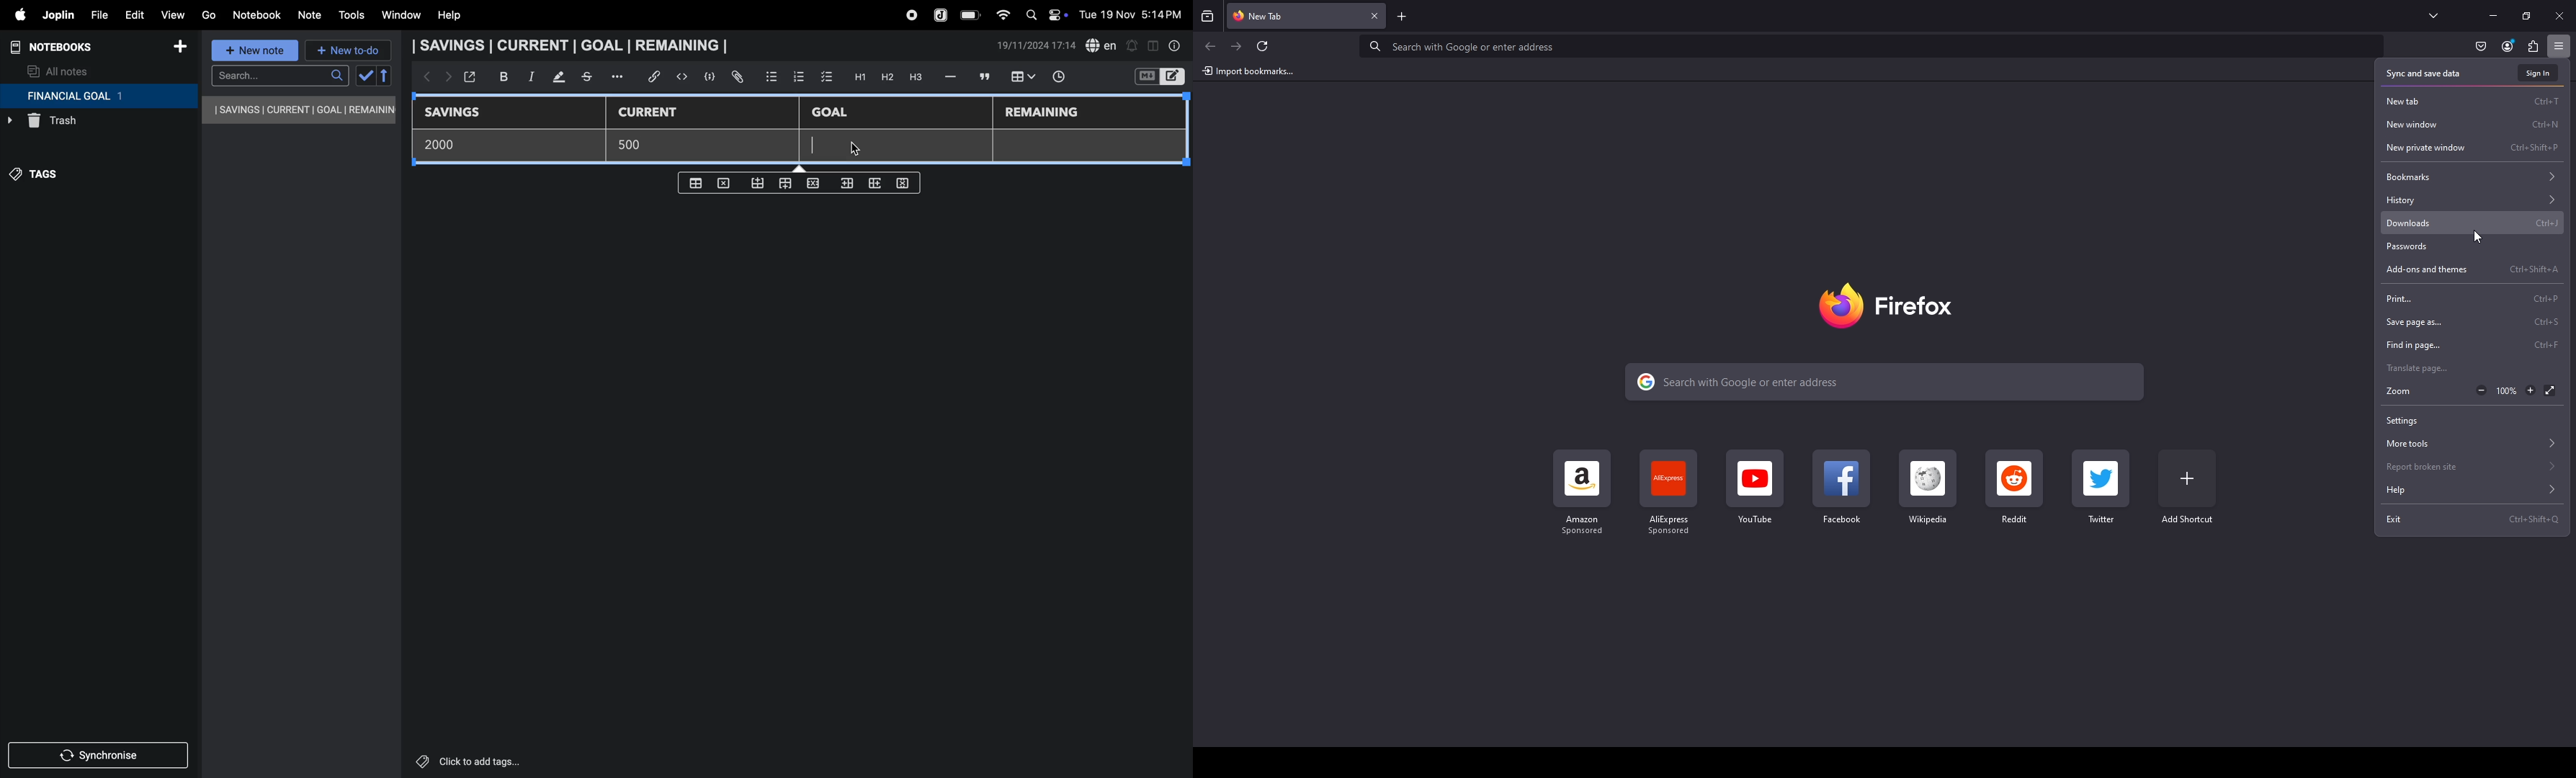  Describe the element at coordinates (2533, 47) in the screenshot. I see `Extensions` at that location.